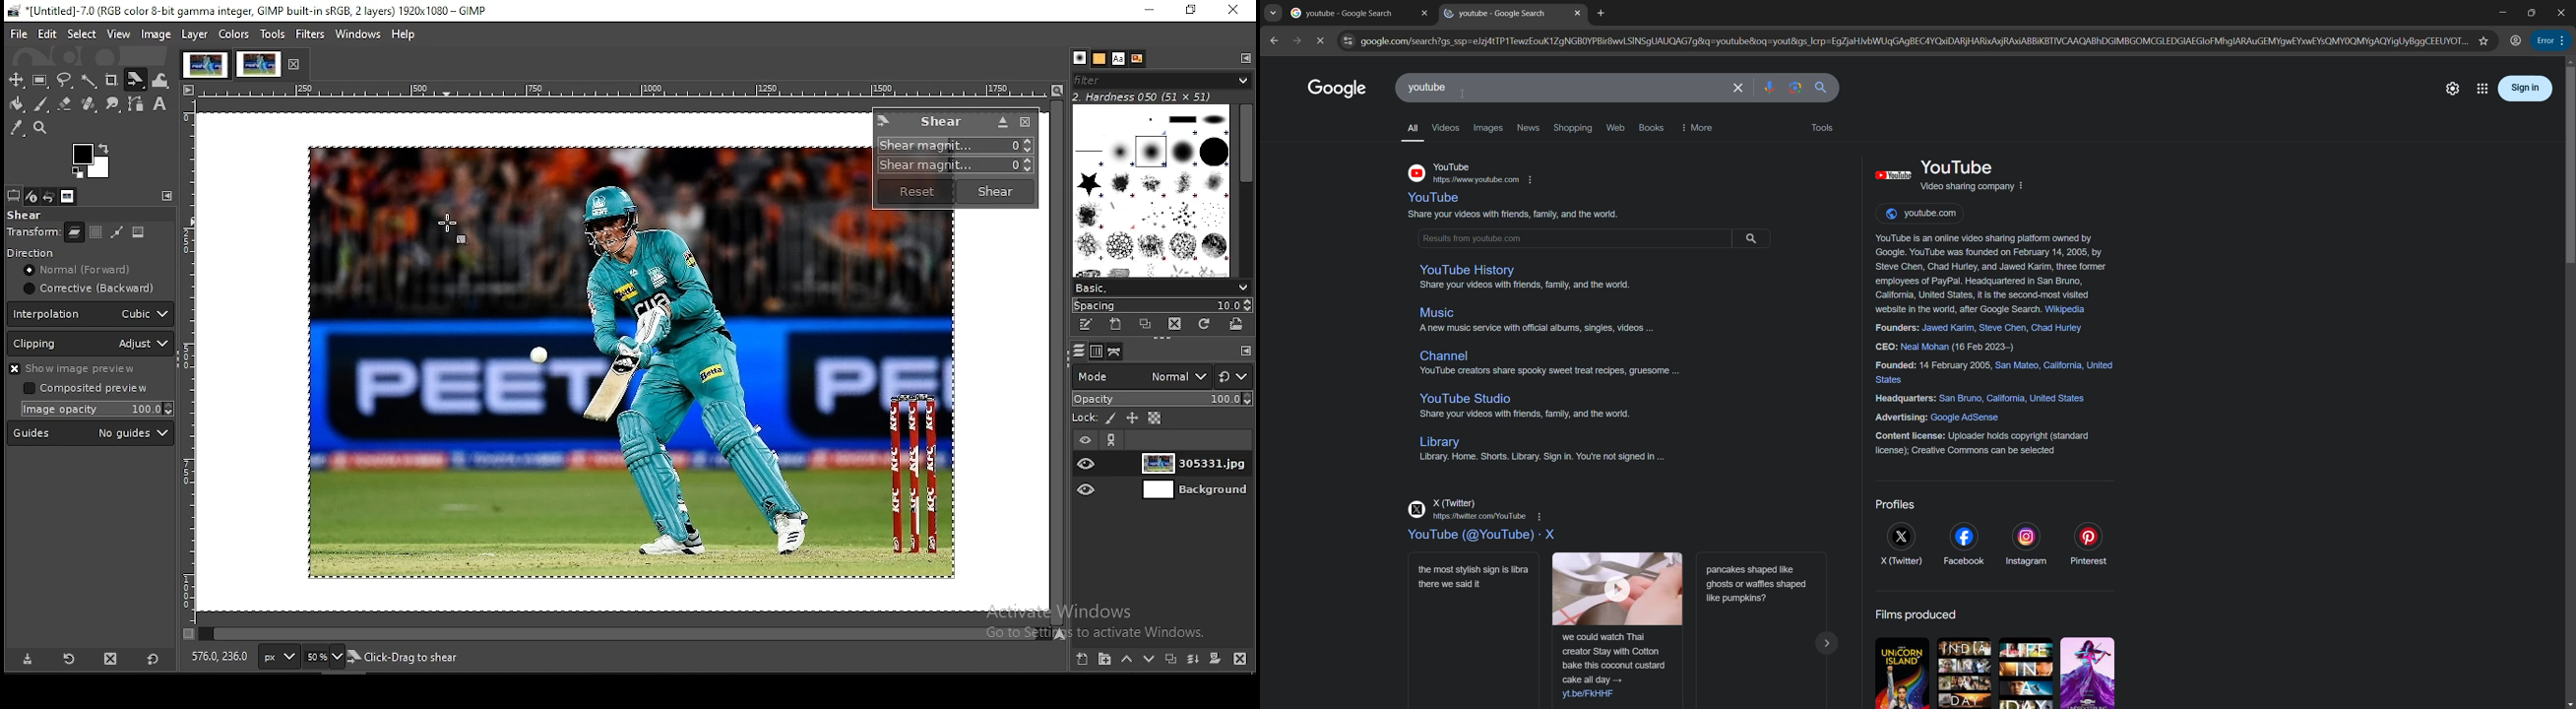  What do you see at coordinates (591, 366) in the screenshot?
I see `image` at bounding box center [591, 366].